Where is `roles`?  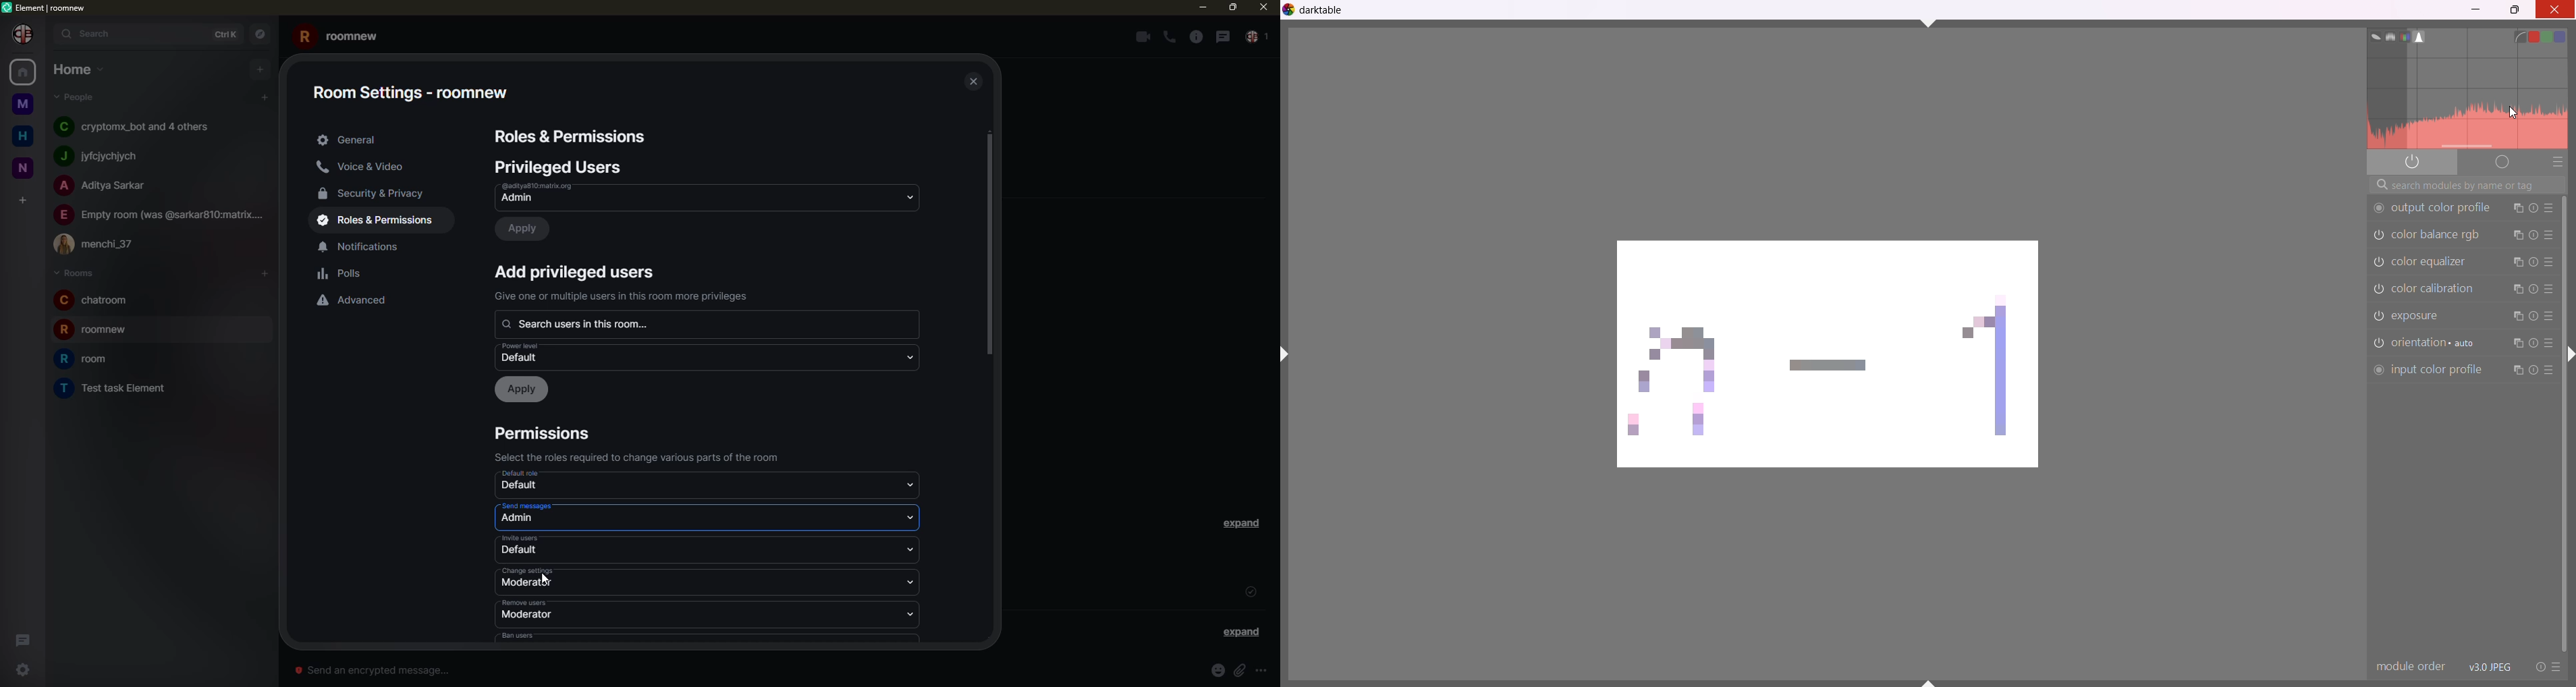
roles is located at coordinates (572, 137).